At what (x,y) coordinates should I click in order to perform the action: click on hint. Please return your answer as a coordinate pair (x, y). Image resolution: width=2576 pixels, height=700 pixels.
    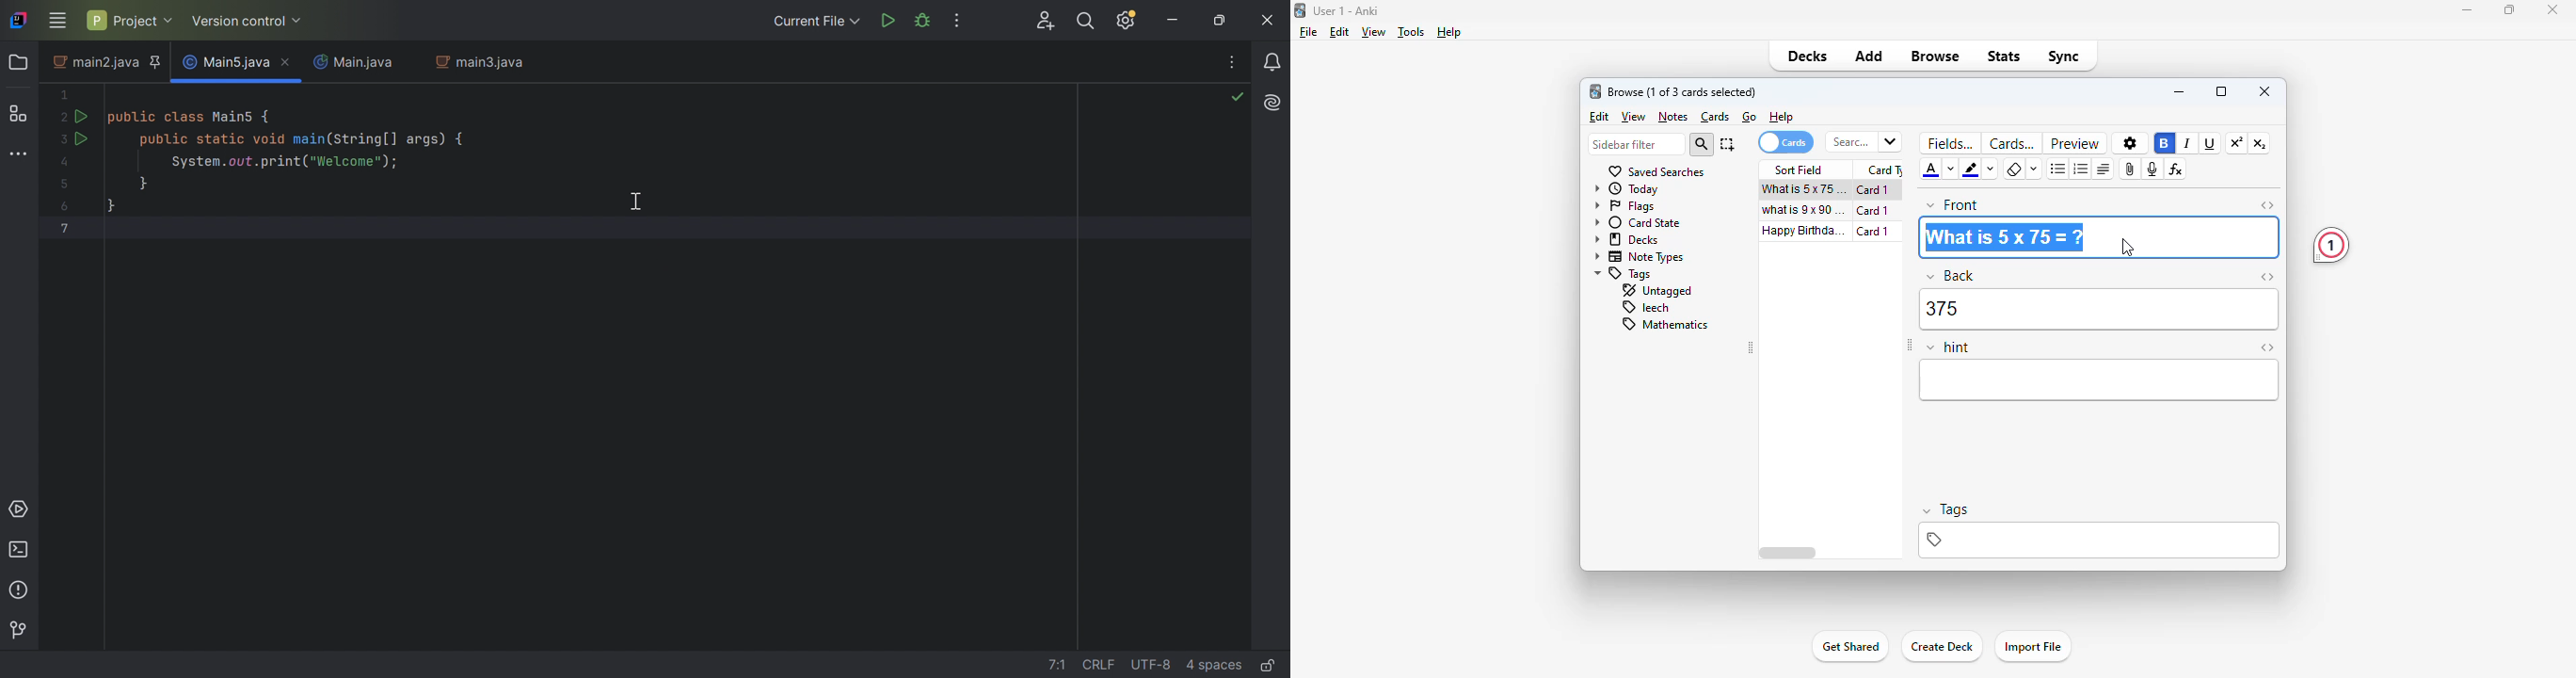
    Looking at the image, I should click on (1948, 348).